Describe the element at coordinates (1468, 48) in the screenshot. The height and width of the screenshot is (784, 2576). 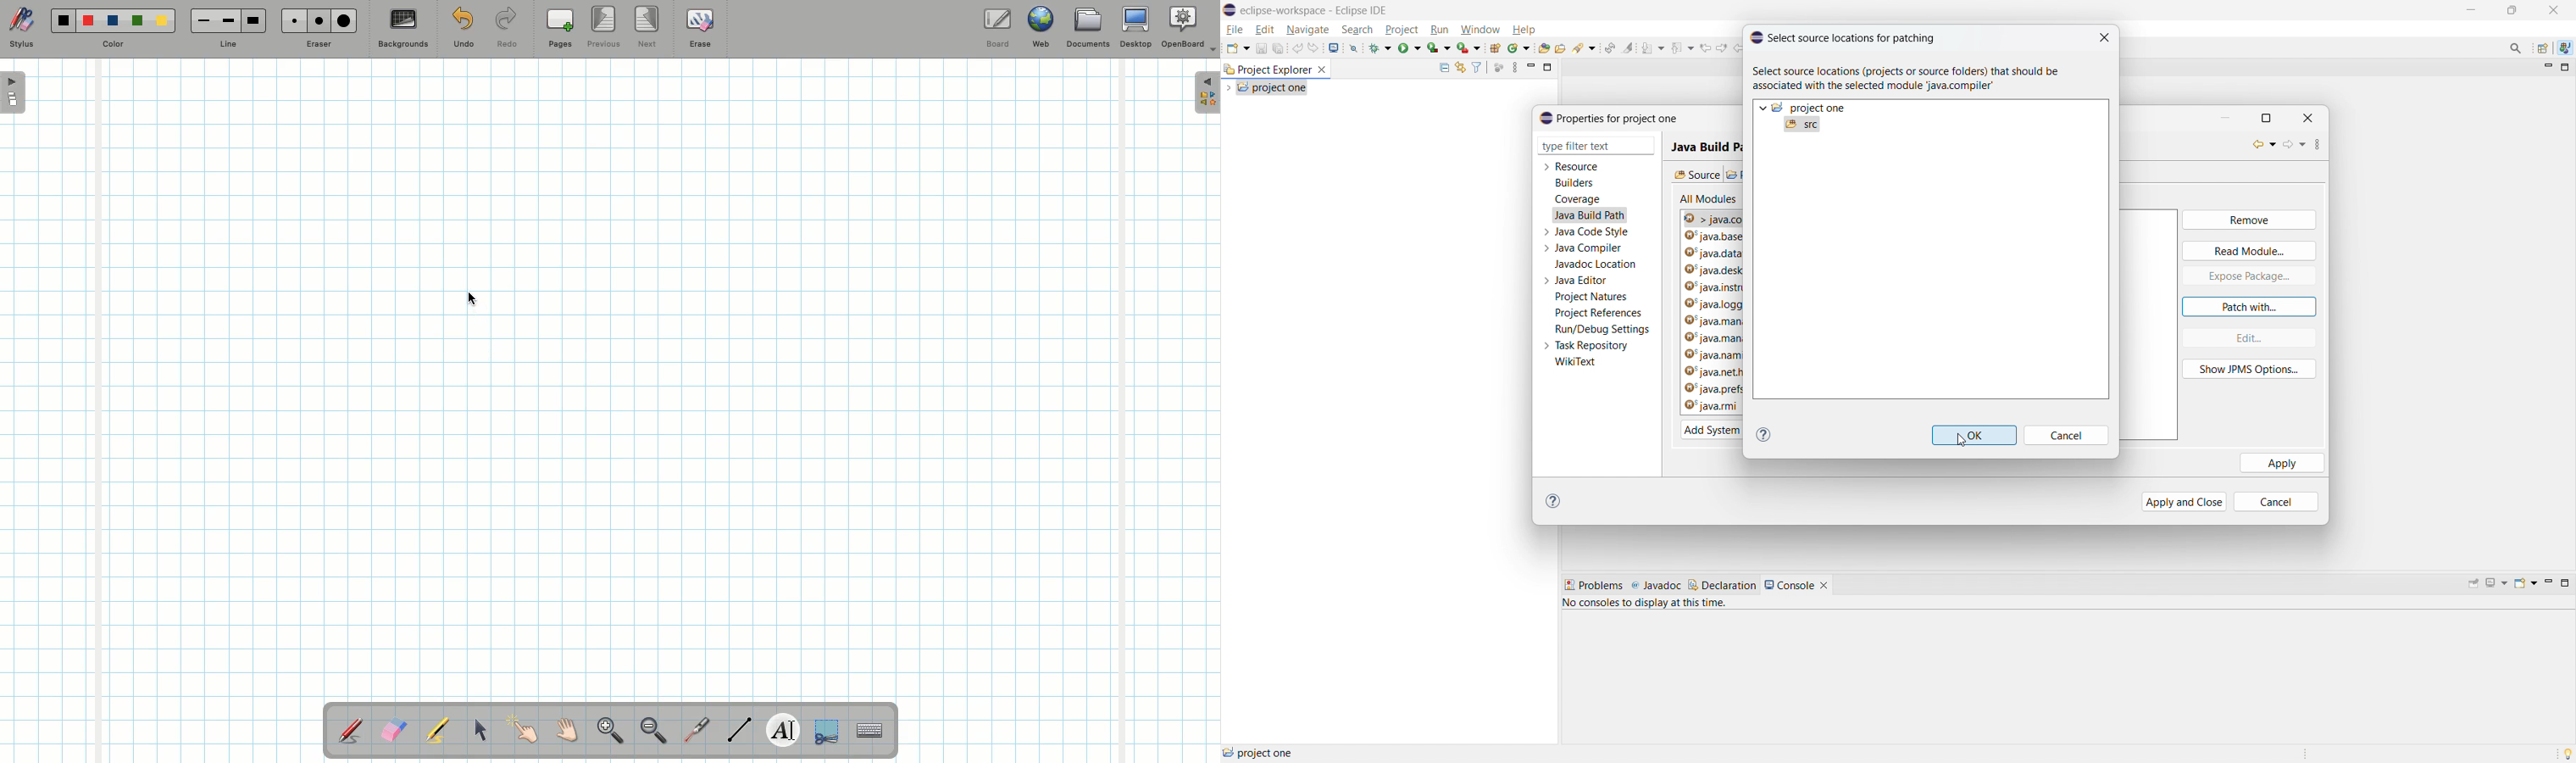
I see `use last tool` at that location.